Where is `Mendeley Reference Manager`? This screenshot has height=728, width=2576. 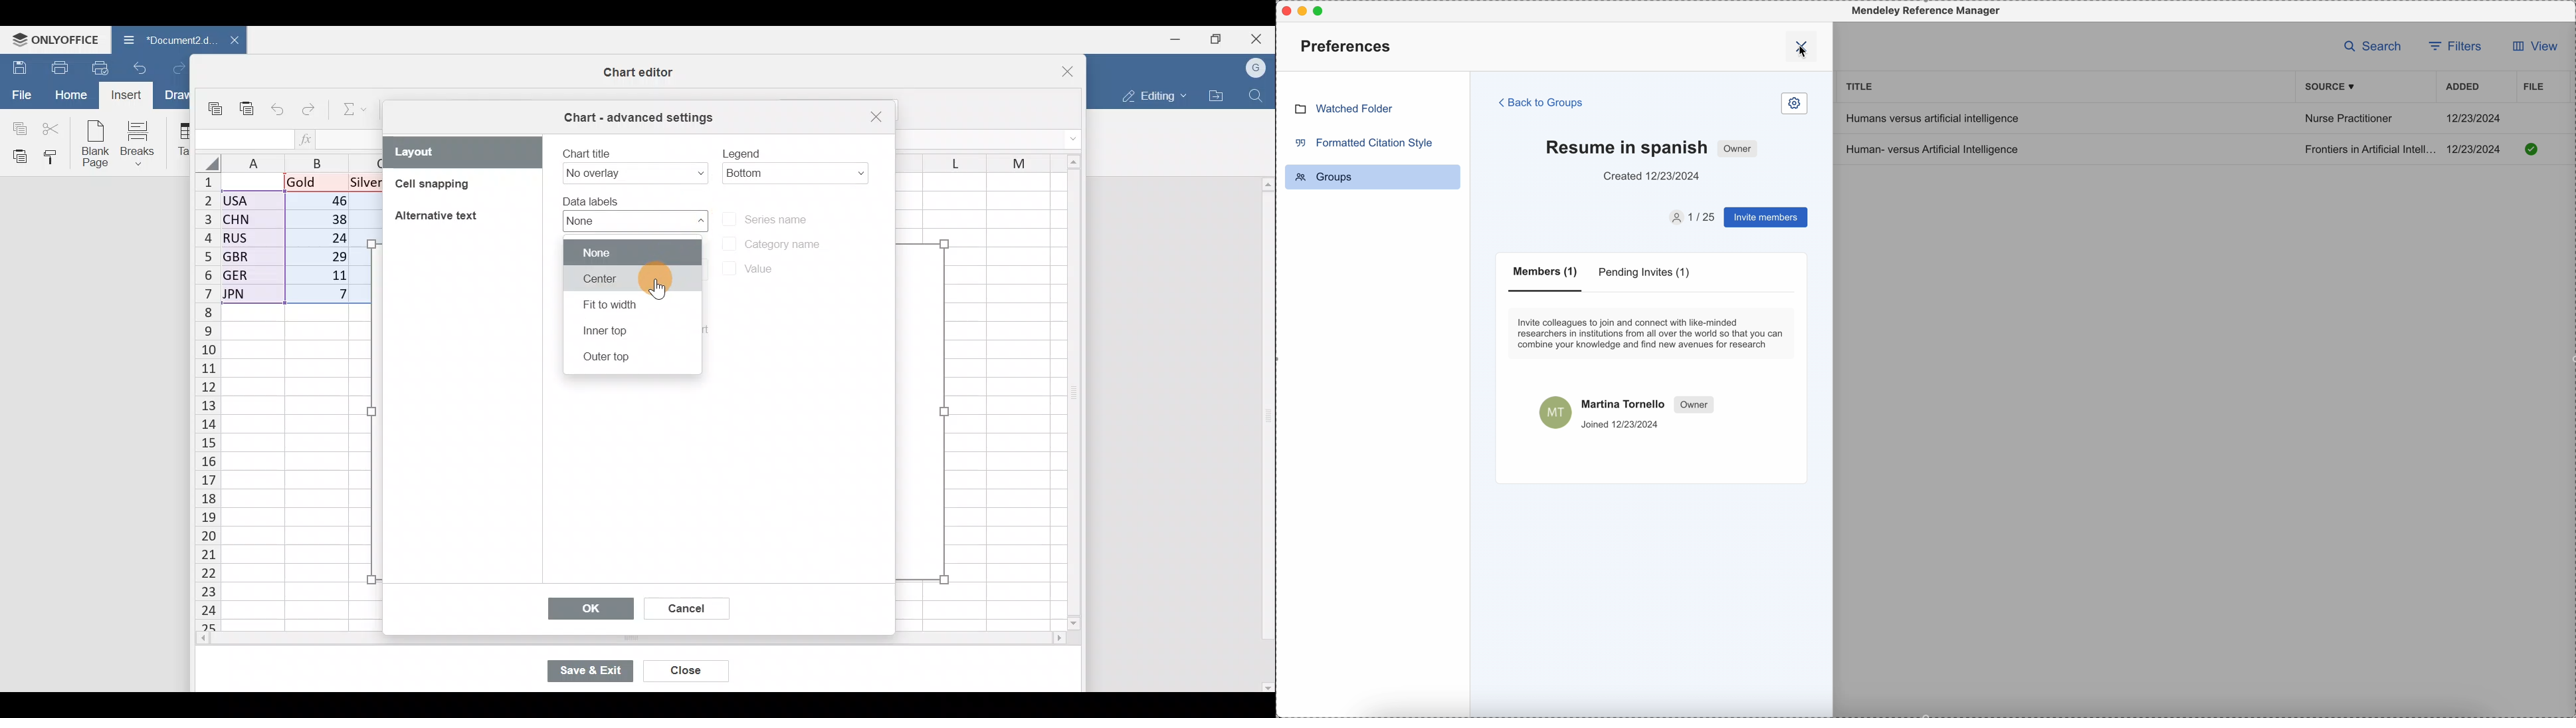 Mendeley Reference Manager is located at coordinates (1924, 11).